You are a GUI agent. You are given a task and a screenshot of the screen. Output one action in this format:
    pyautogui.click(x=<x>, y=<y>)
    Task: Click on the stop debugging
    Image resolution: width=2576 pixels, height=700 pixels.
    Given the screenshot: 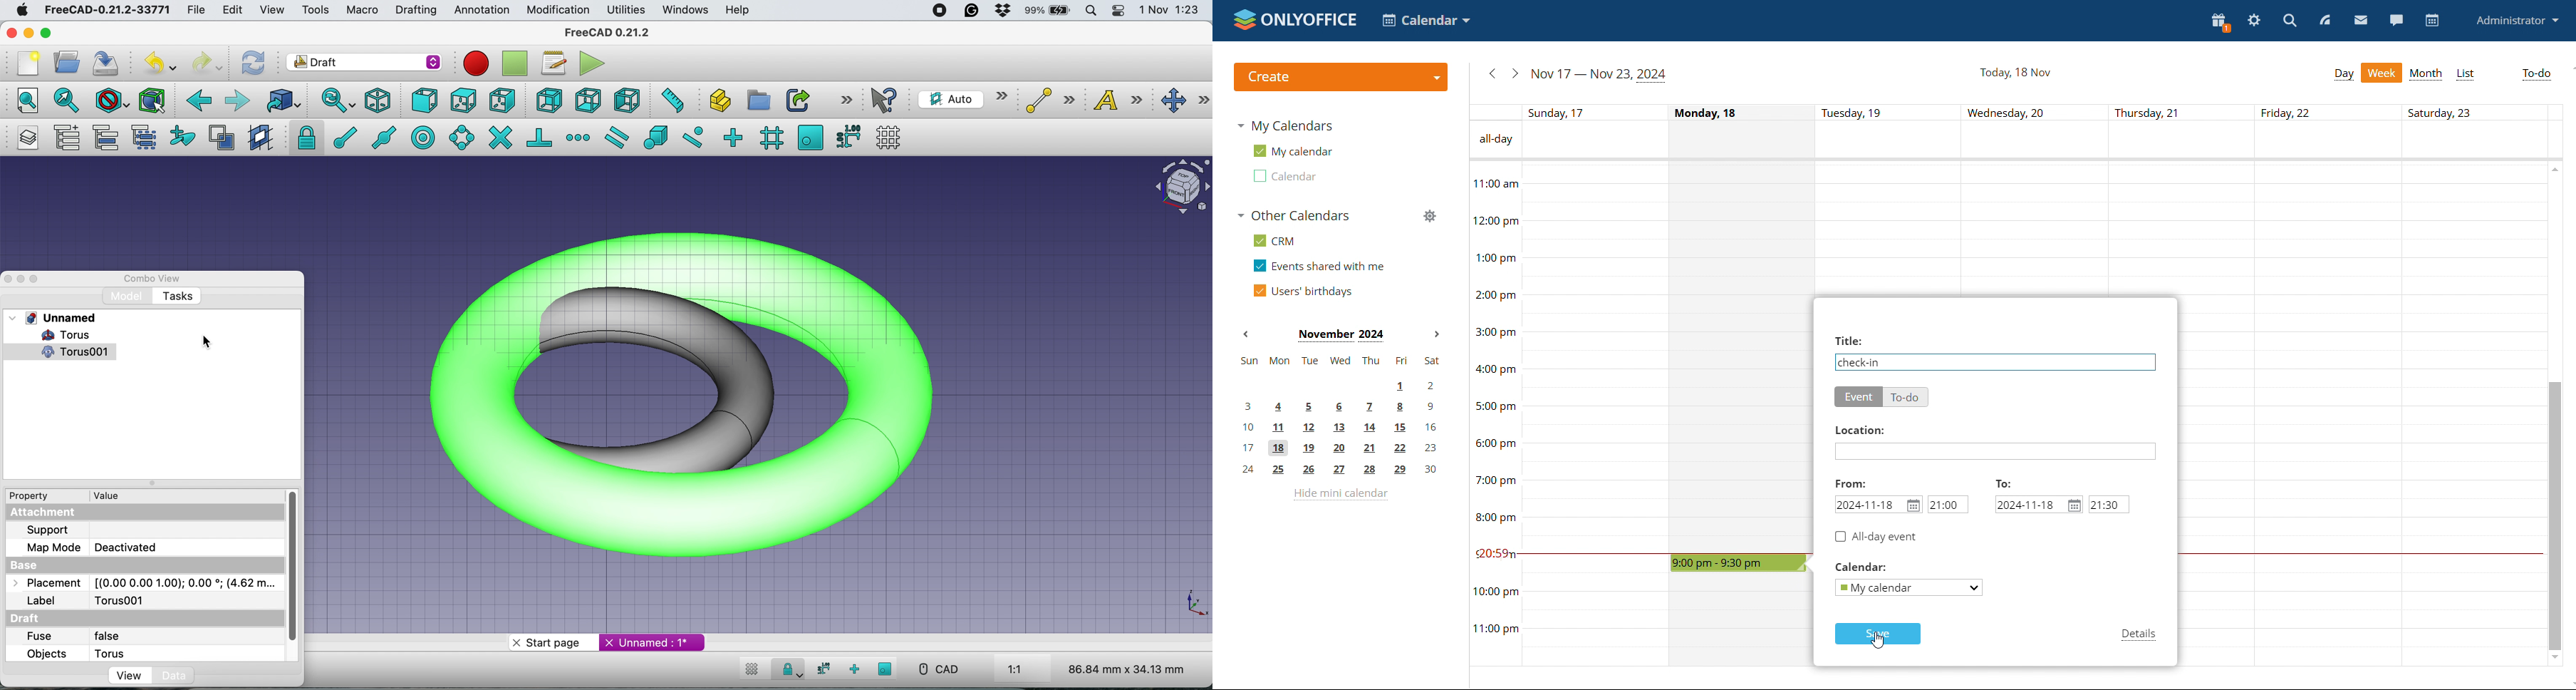 What is the action you would take?
    pyautogui.click(x=513, y=64)
    